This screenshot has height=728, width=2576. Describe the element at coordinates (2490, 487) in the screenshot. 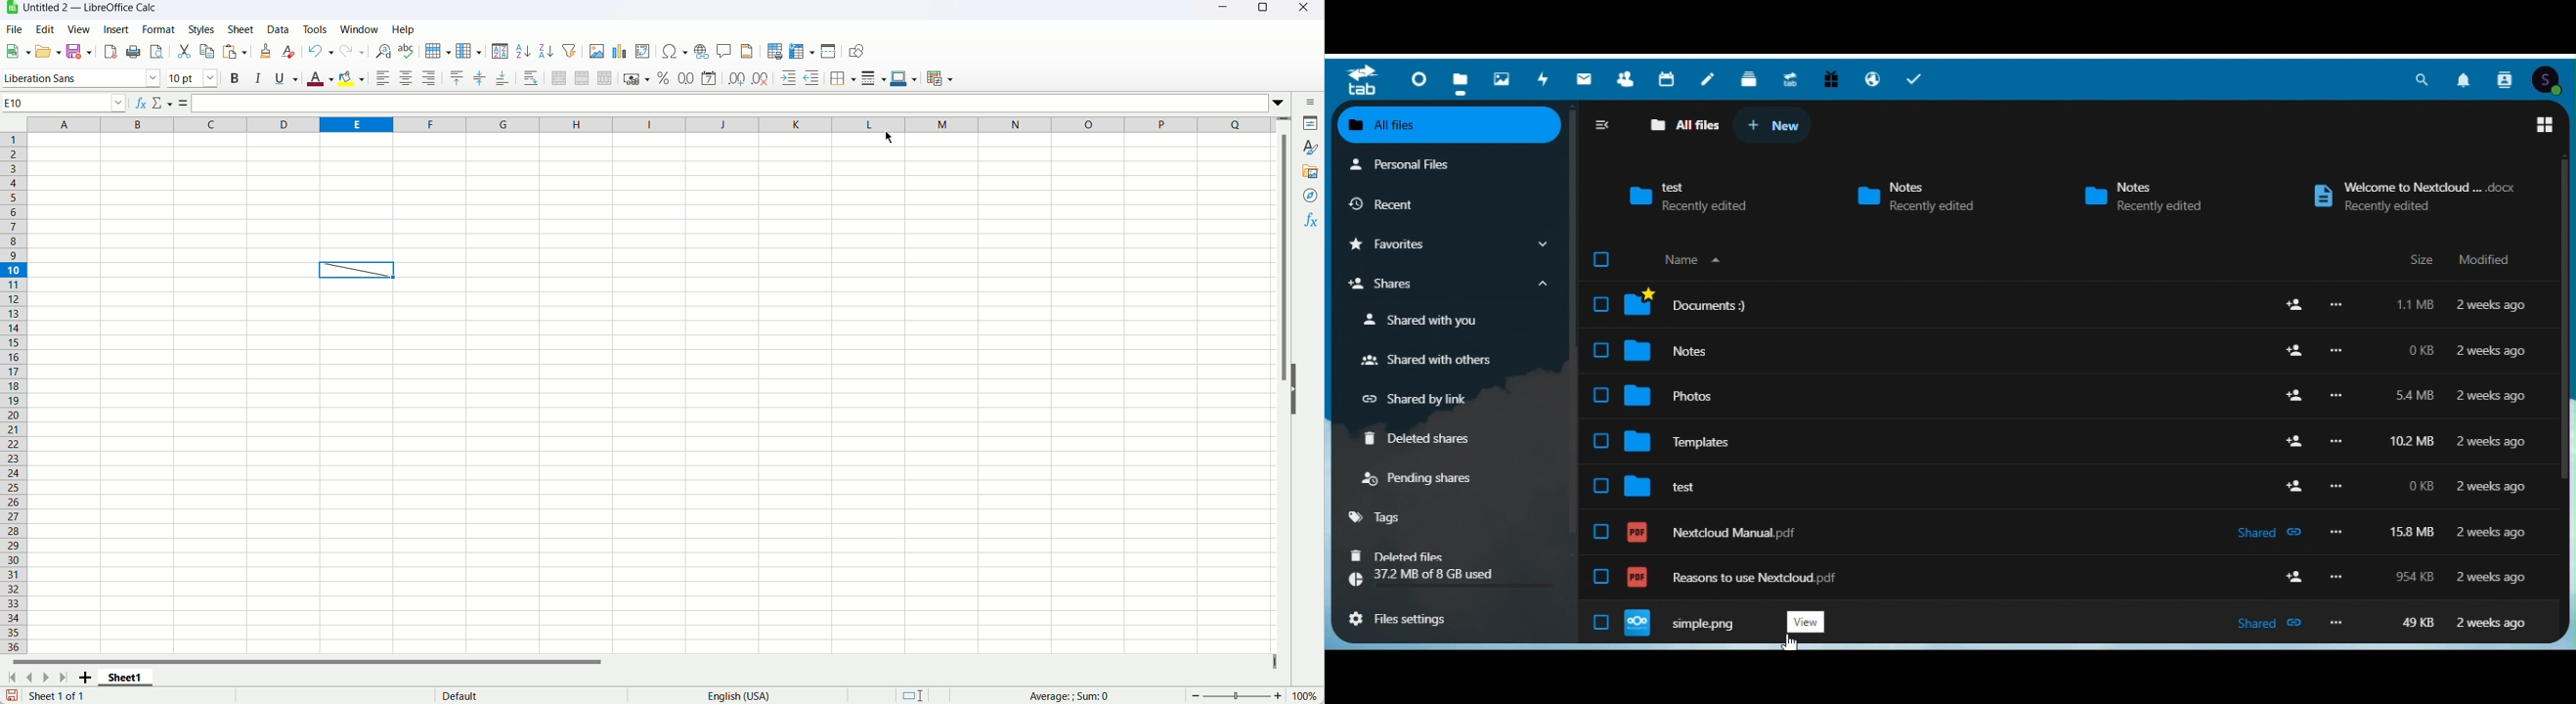

I see `modified` at that location.